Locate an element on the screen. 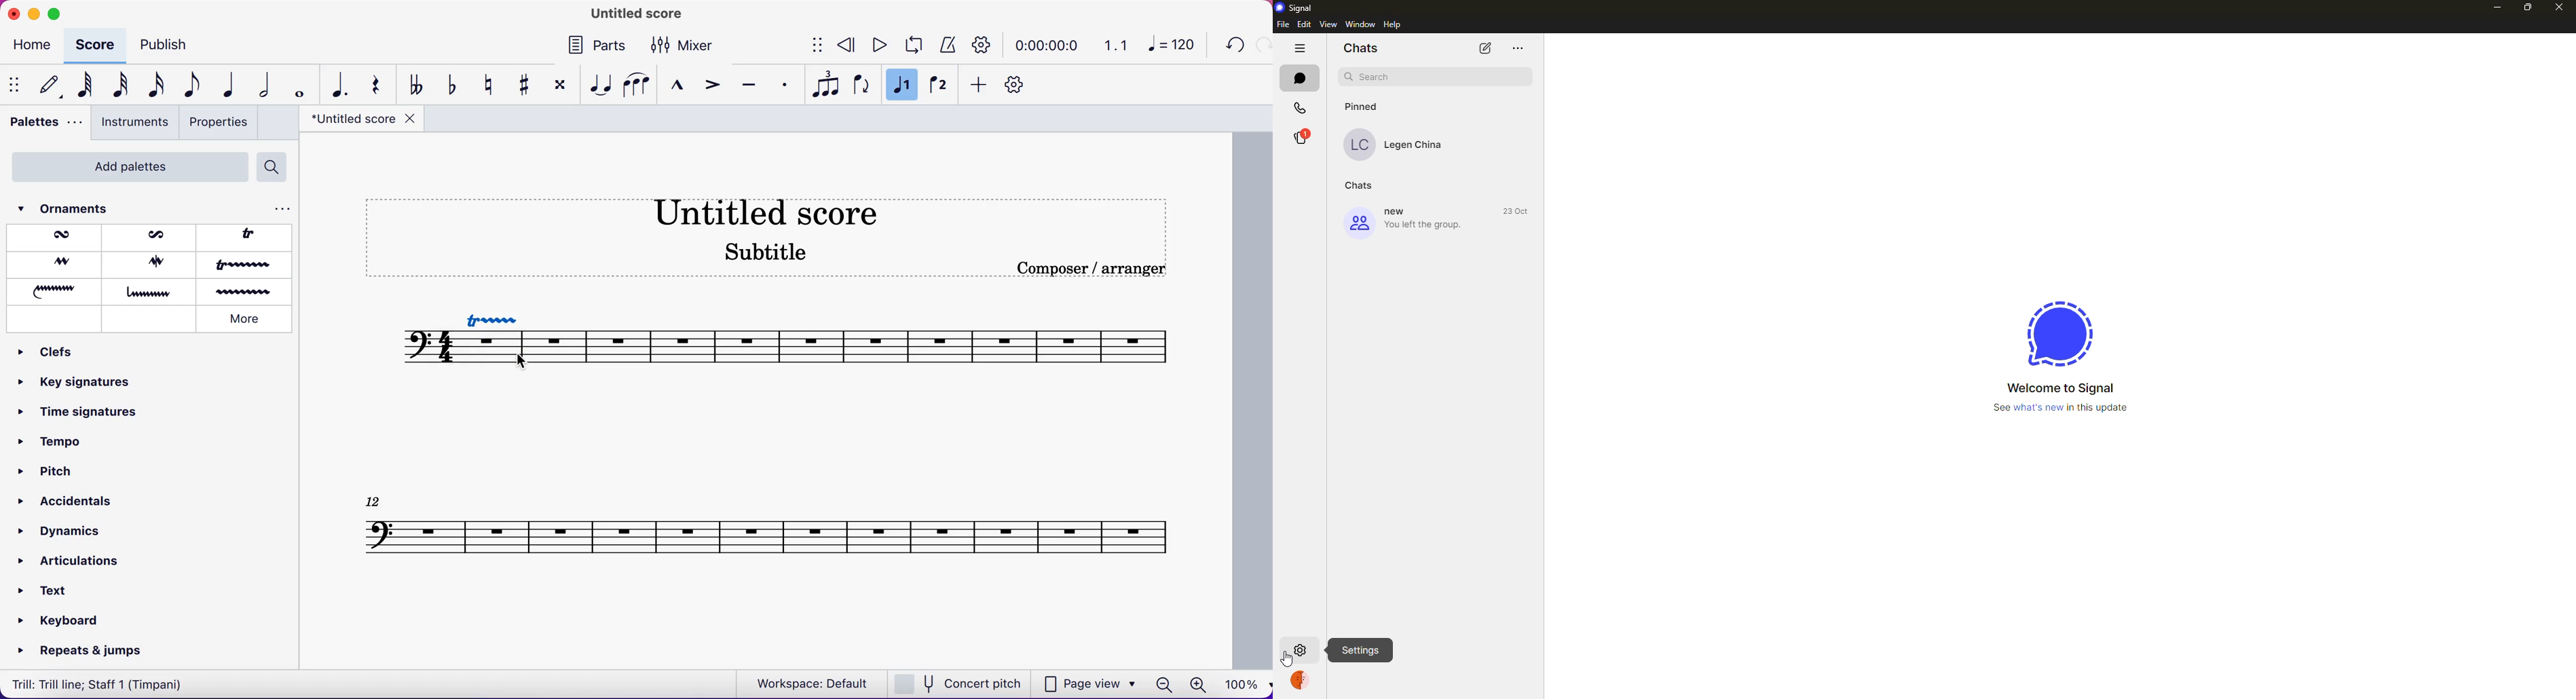 This screenshot has width=2576, height=700. undo is located at coordinates (1232, 46).